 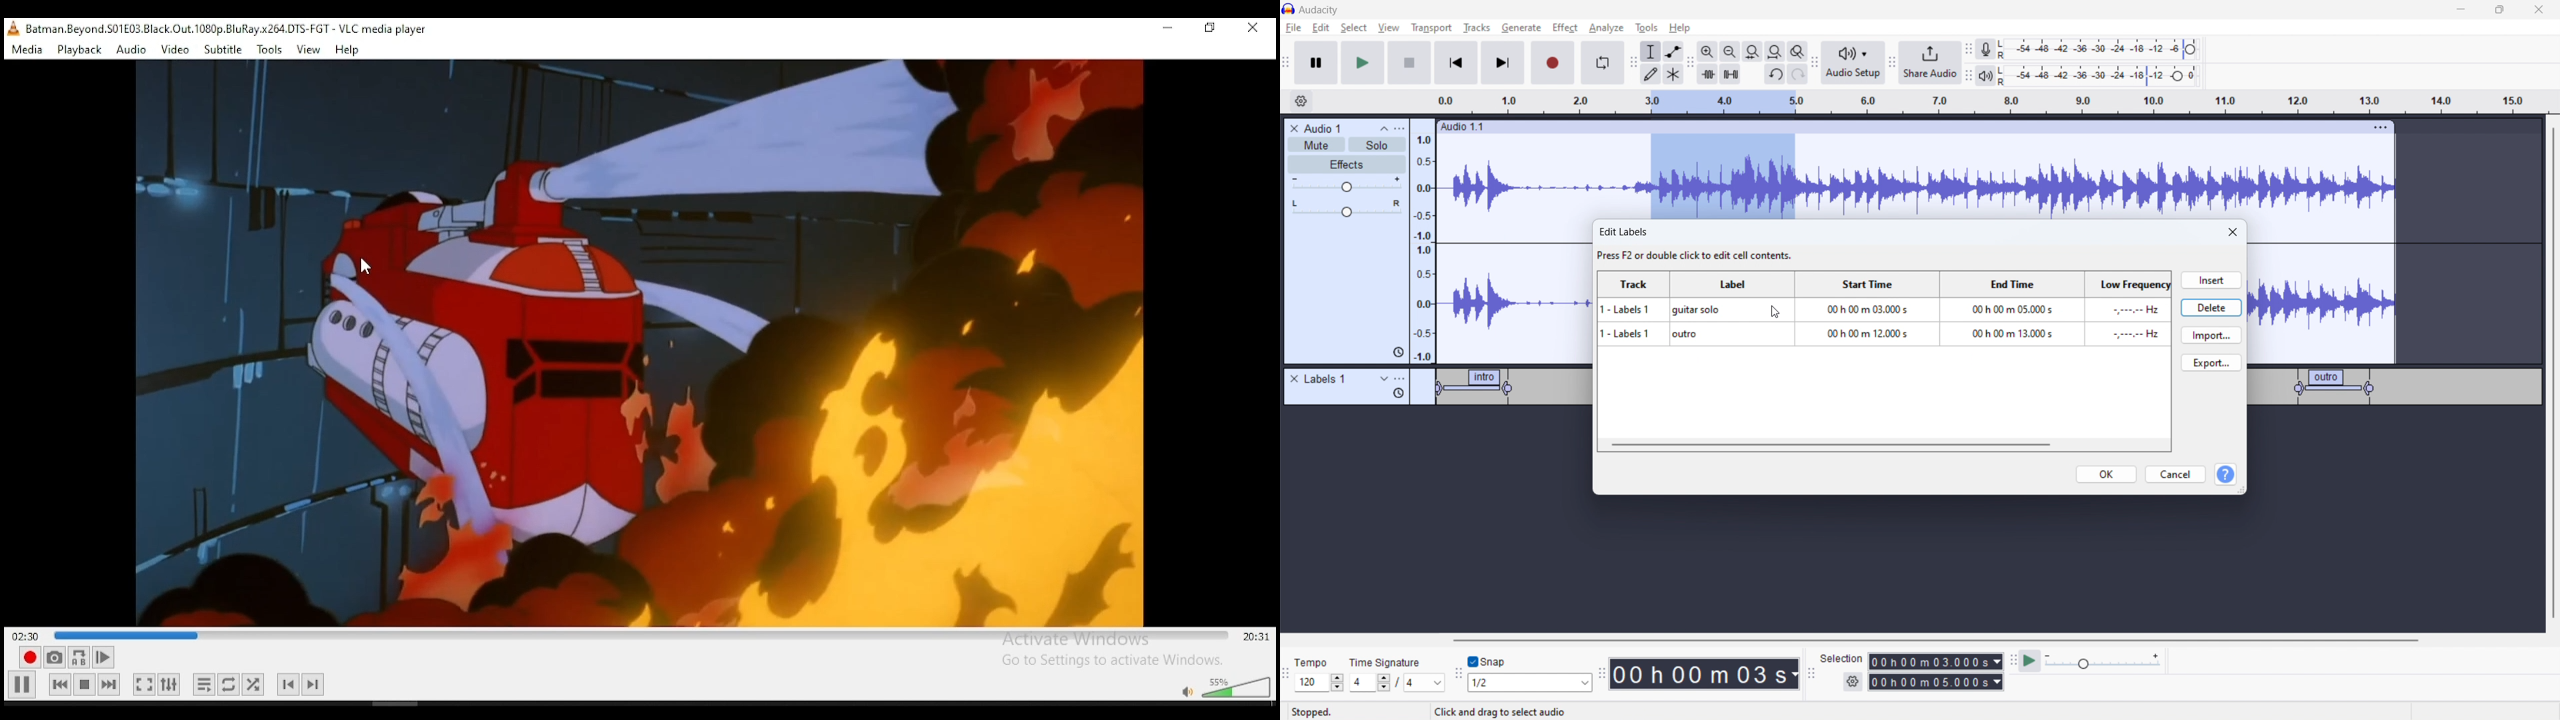 I want to click on skip to end, so click(x=1507, y=63).